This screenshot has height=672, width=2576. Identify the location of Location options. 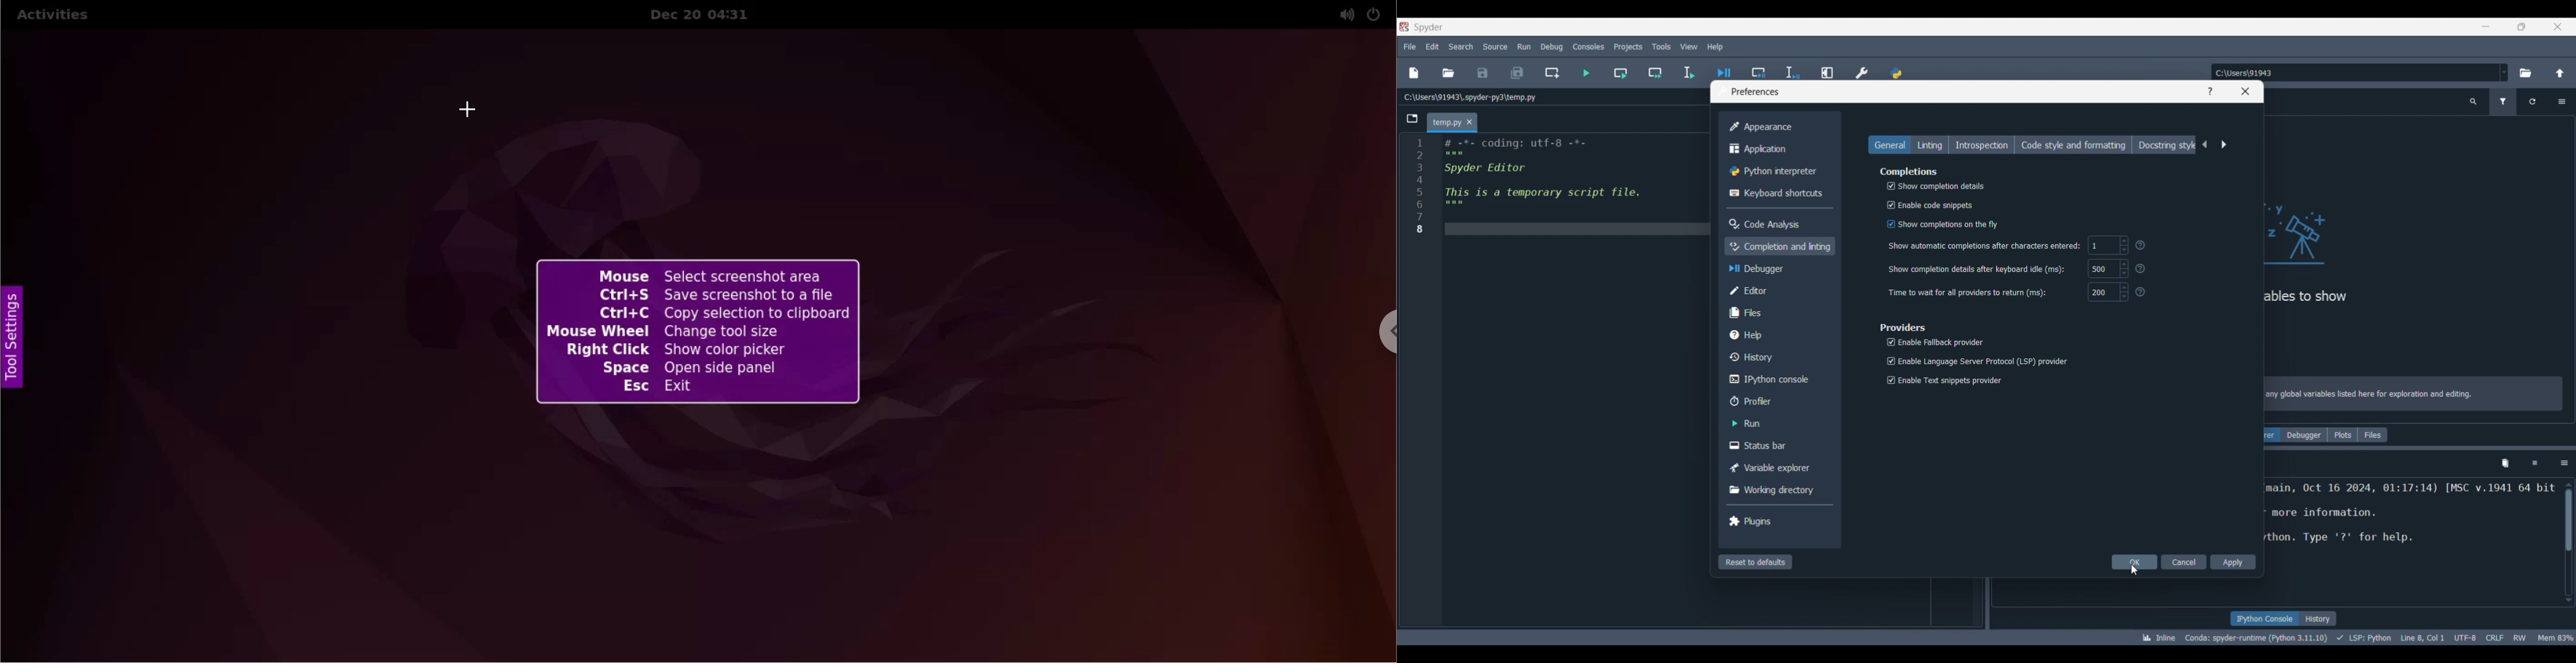
(2504, 72).